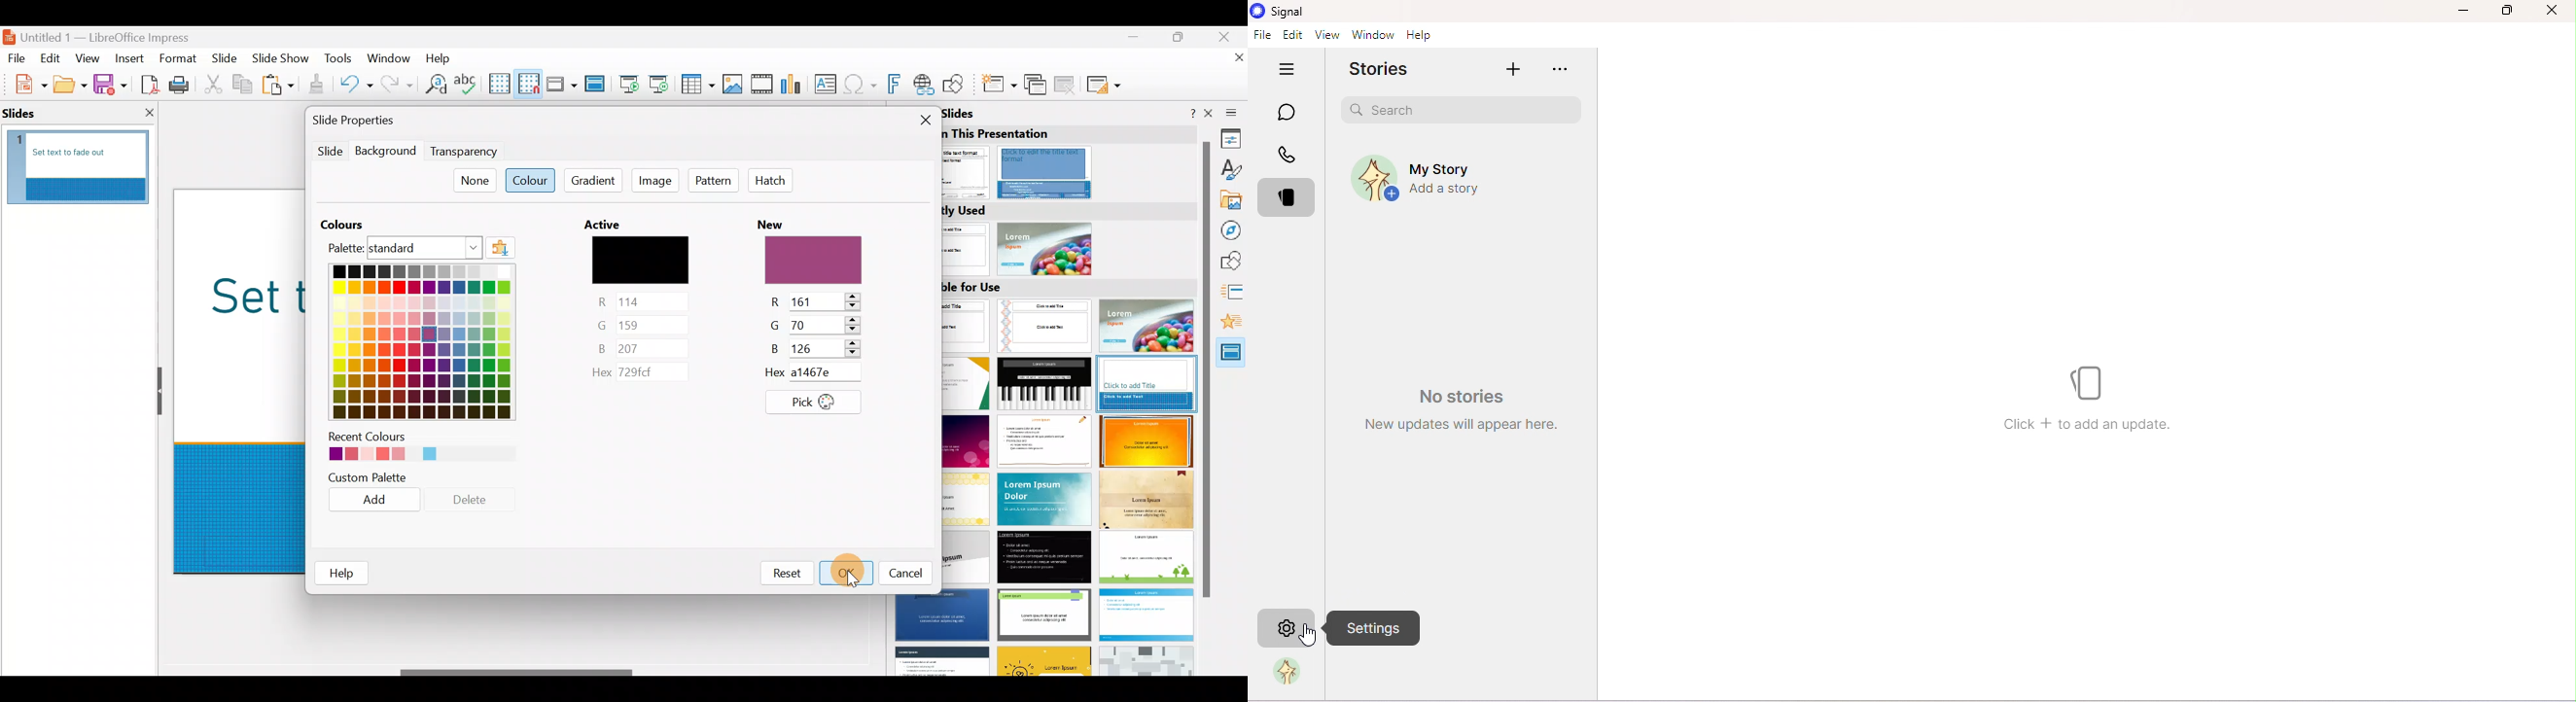  What do you see at coordinates (474, 181) in the screenshot?
I see `None` at bounding box center [474, 181].